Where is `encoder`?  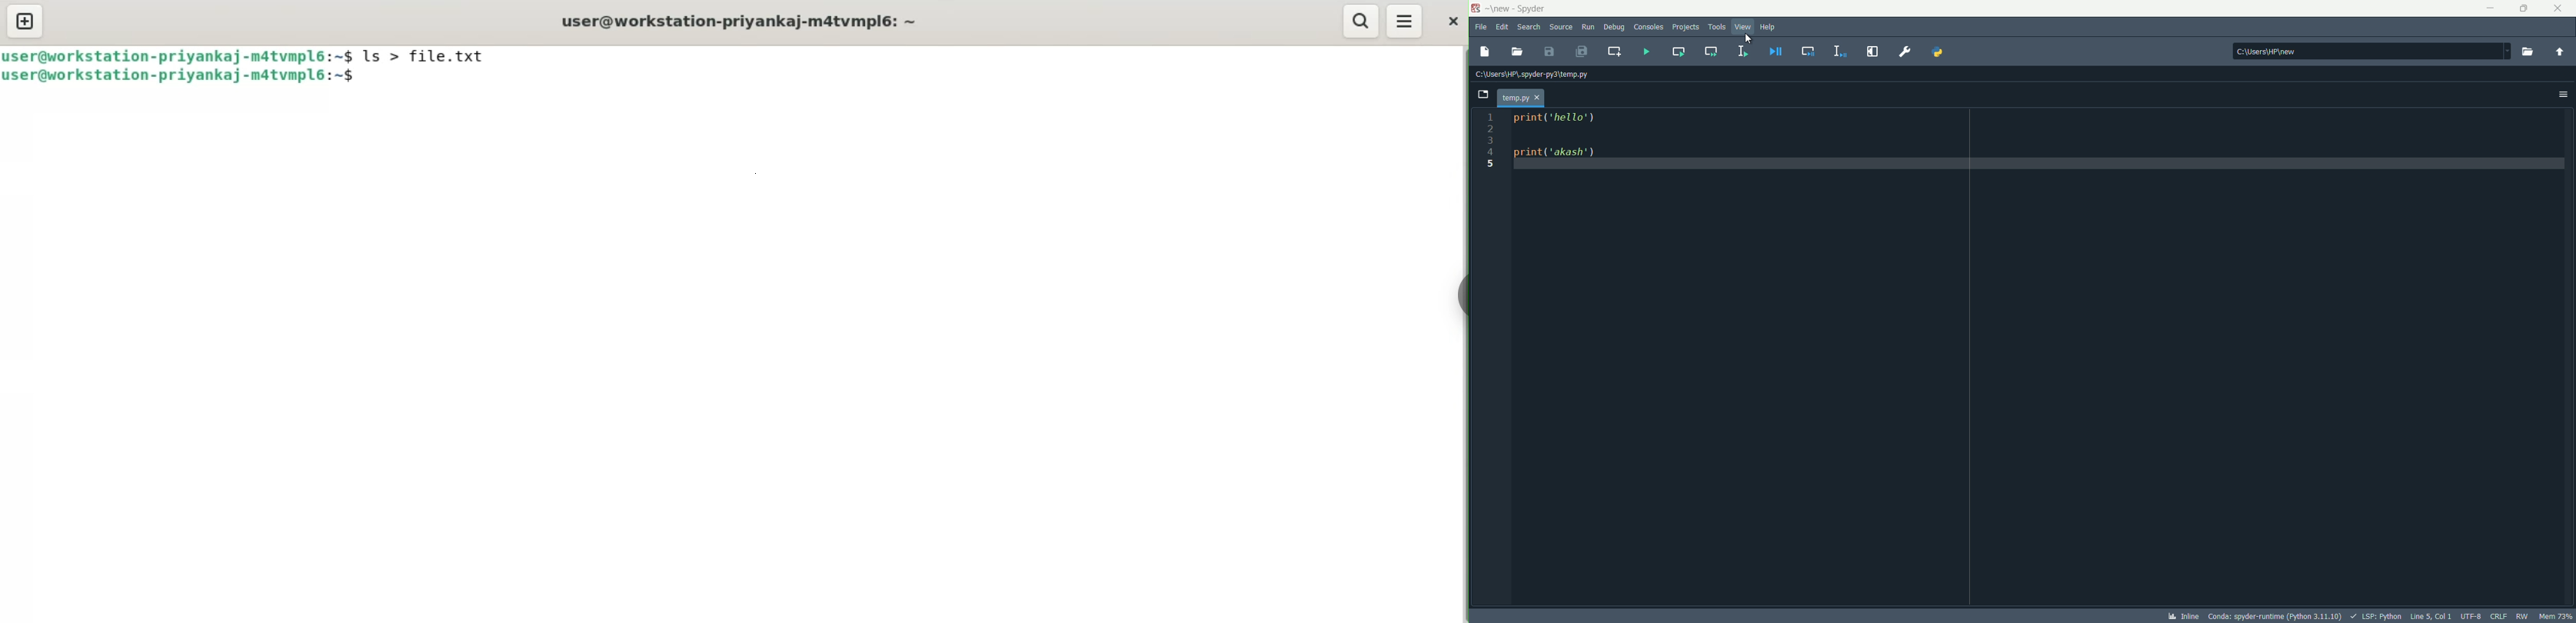
encoder is located at coordinates (2472, 616).